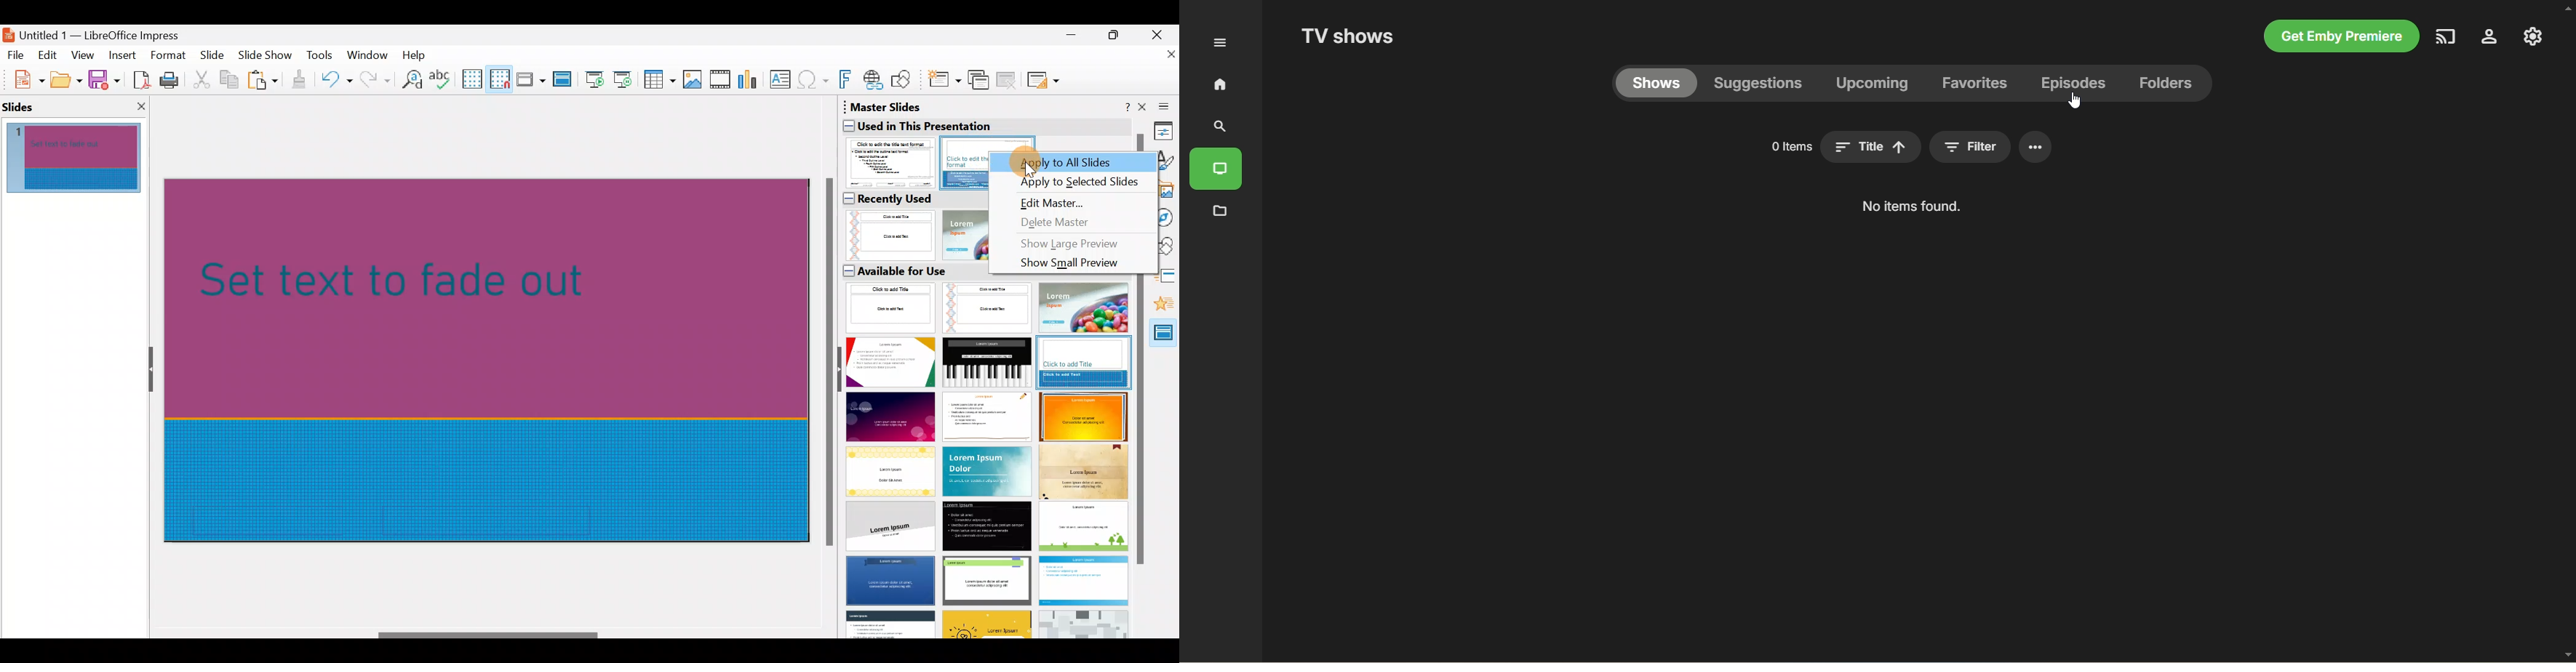  I want to click on Document name, so click(100, 32).